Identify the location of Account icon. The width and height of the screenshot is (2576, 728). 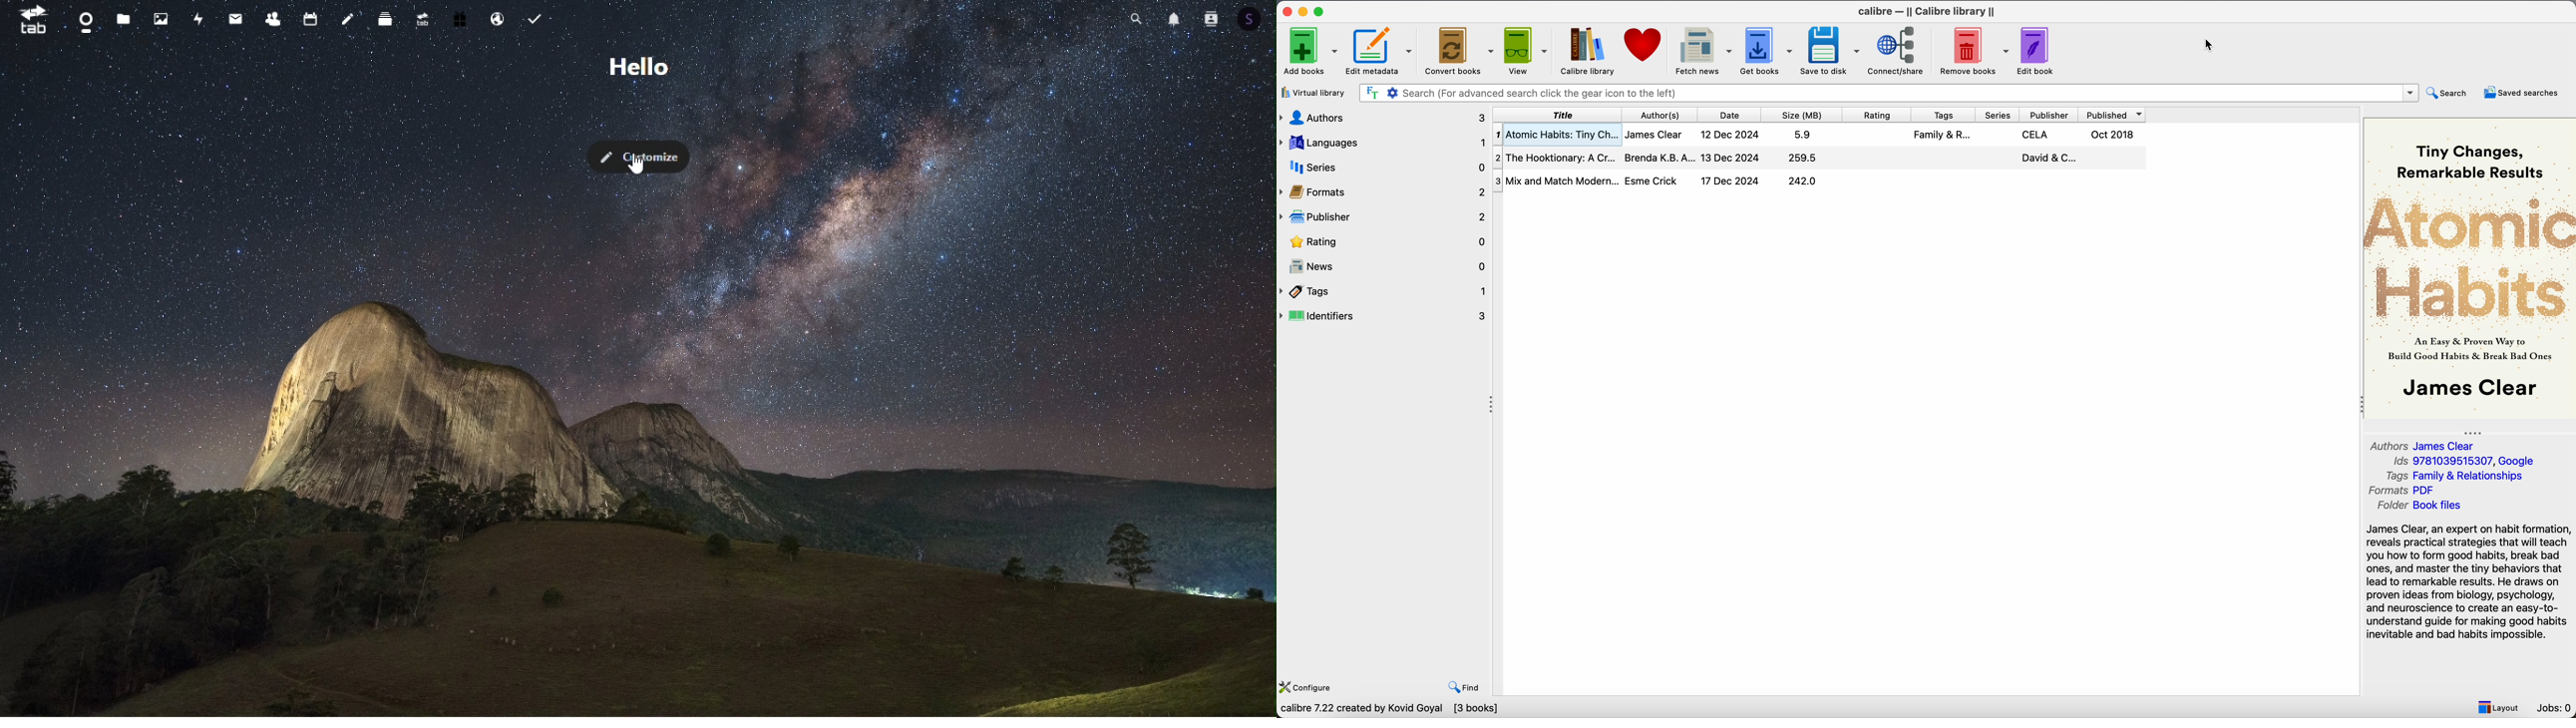
(1212, 20).